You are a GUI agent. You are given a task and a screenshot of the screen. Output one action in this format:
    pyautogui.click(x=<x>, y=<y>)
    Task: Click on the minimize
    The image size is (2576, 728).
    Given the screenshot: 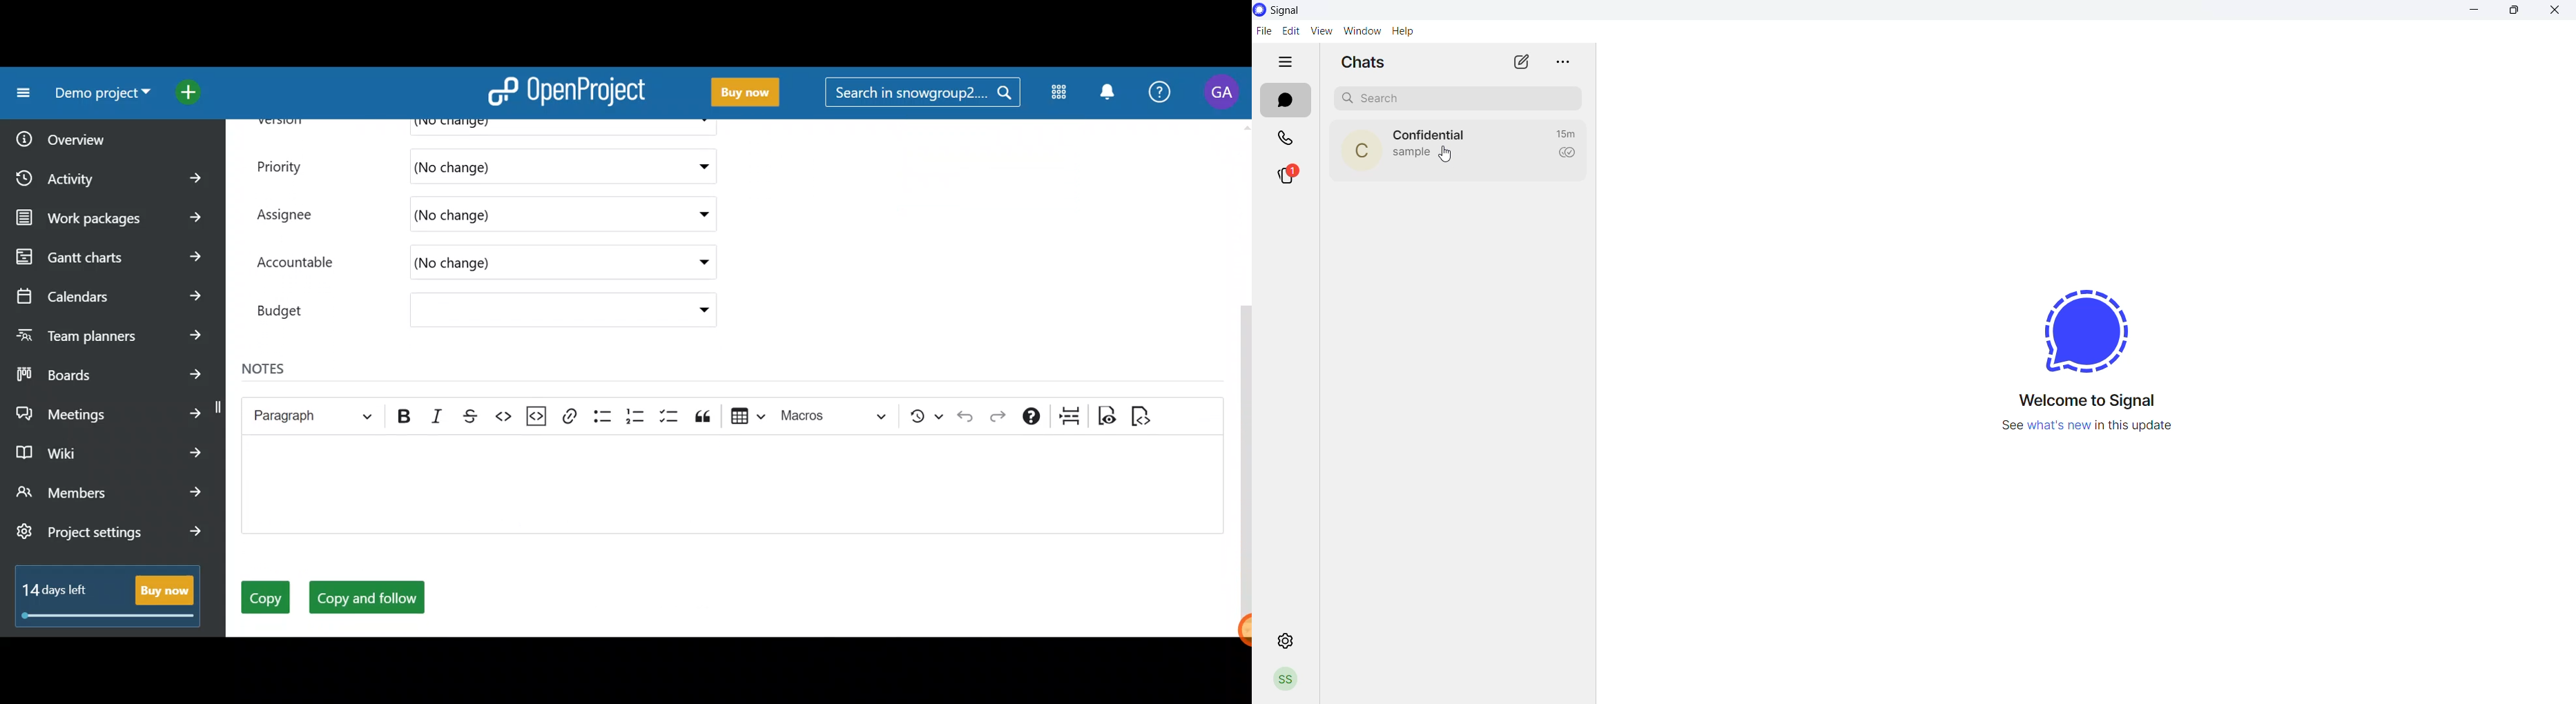 What is the action you would take?
    pyautogui.click(x=2474, y=12)
    